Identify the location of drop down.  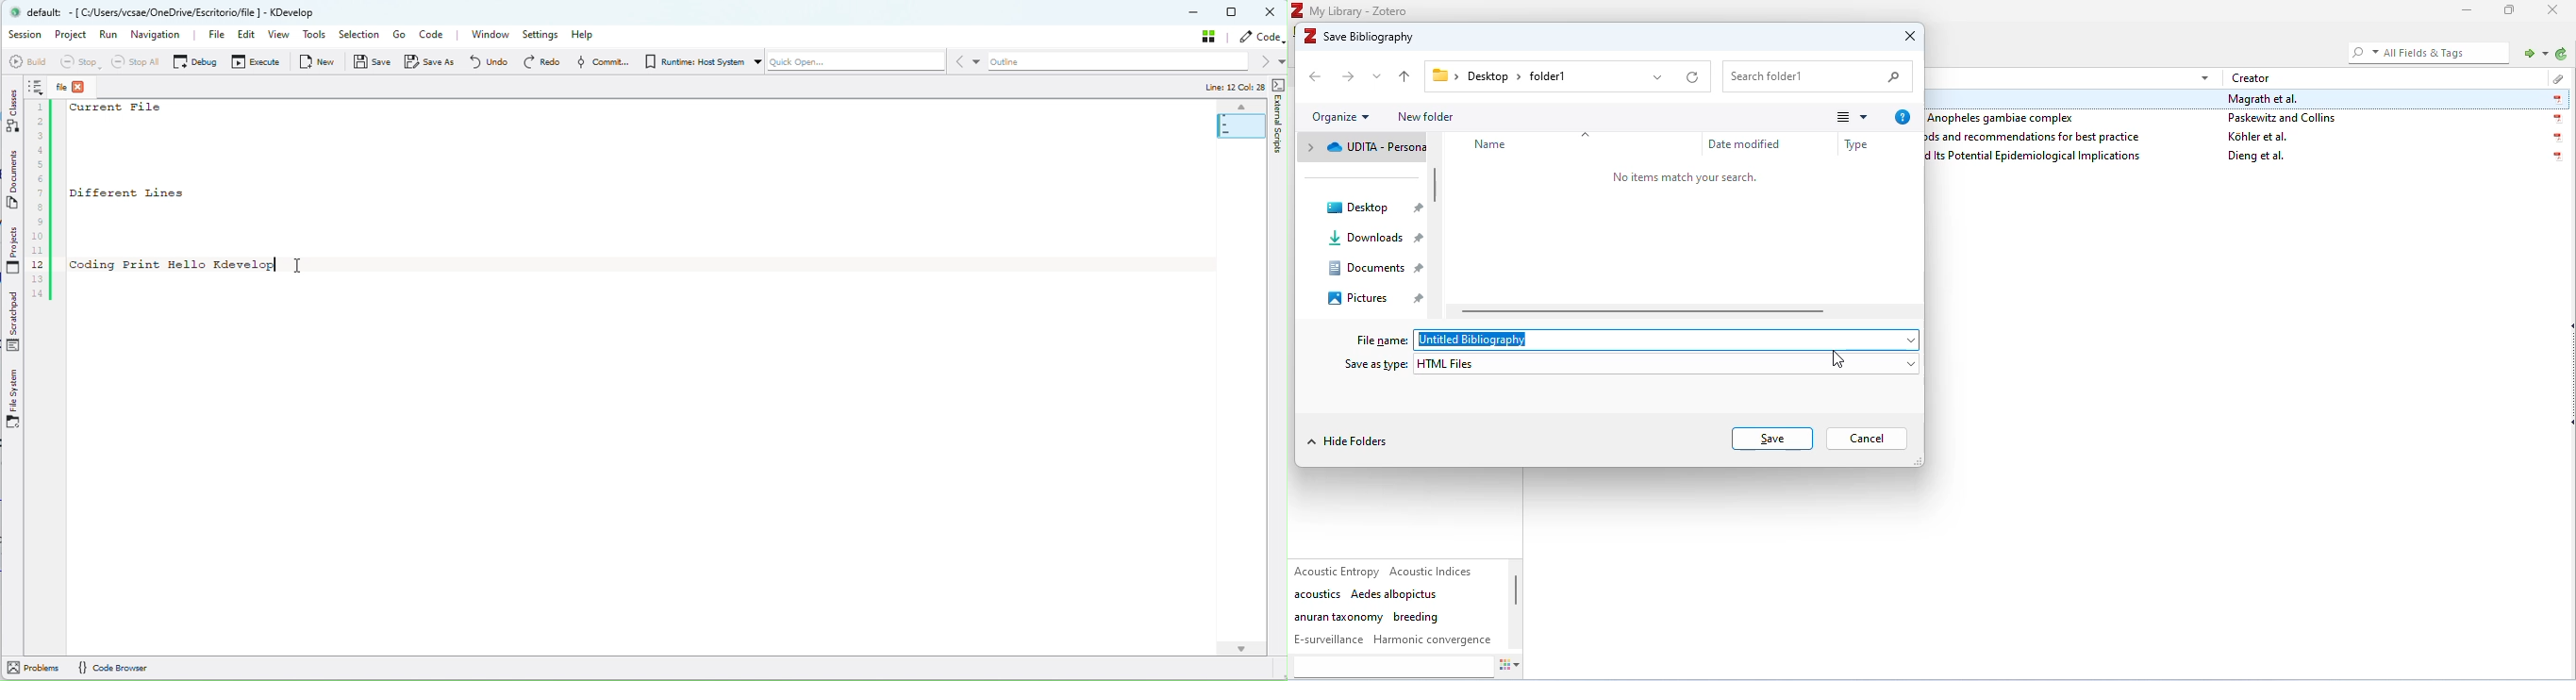
(2204, 76).